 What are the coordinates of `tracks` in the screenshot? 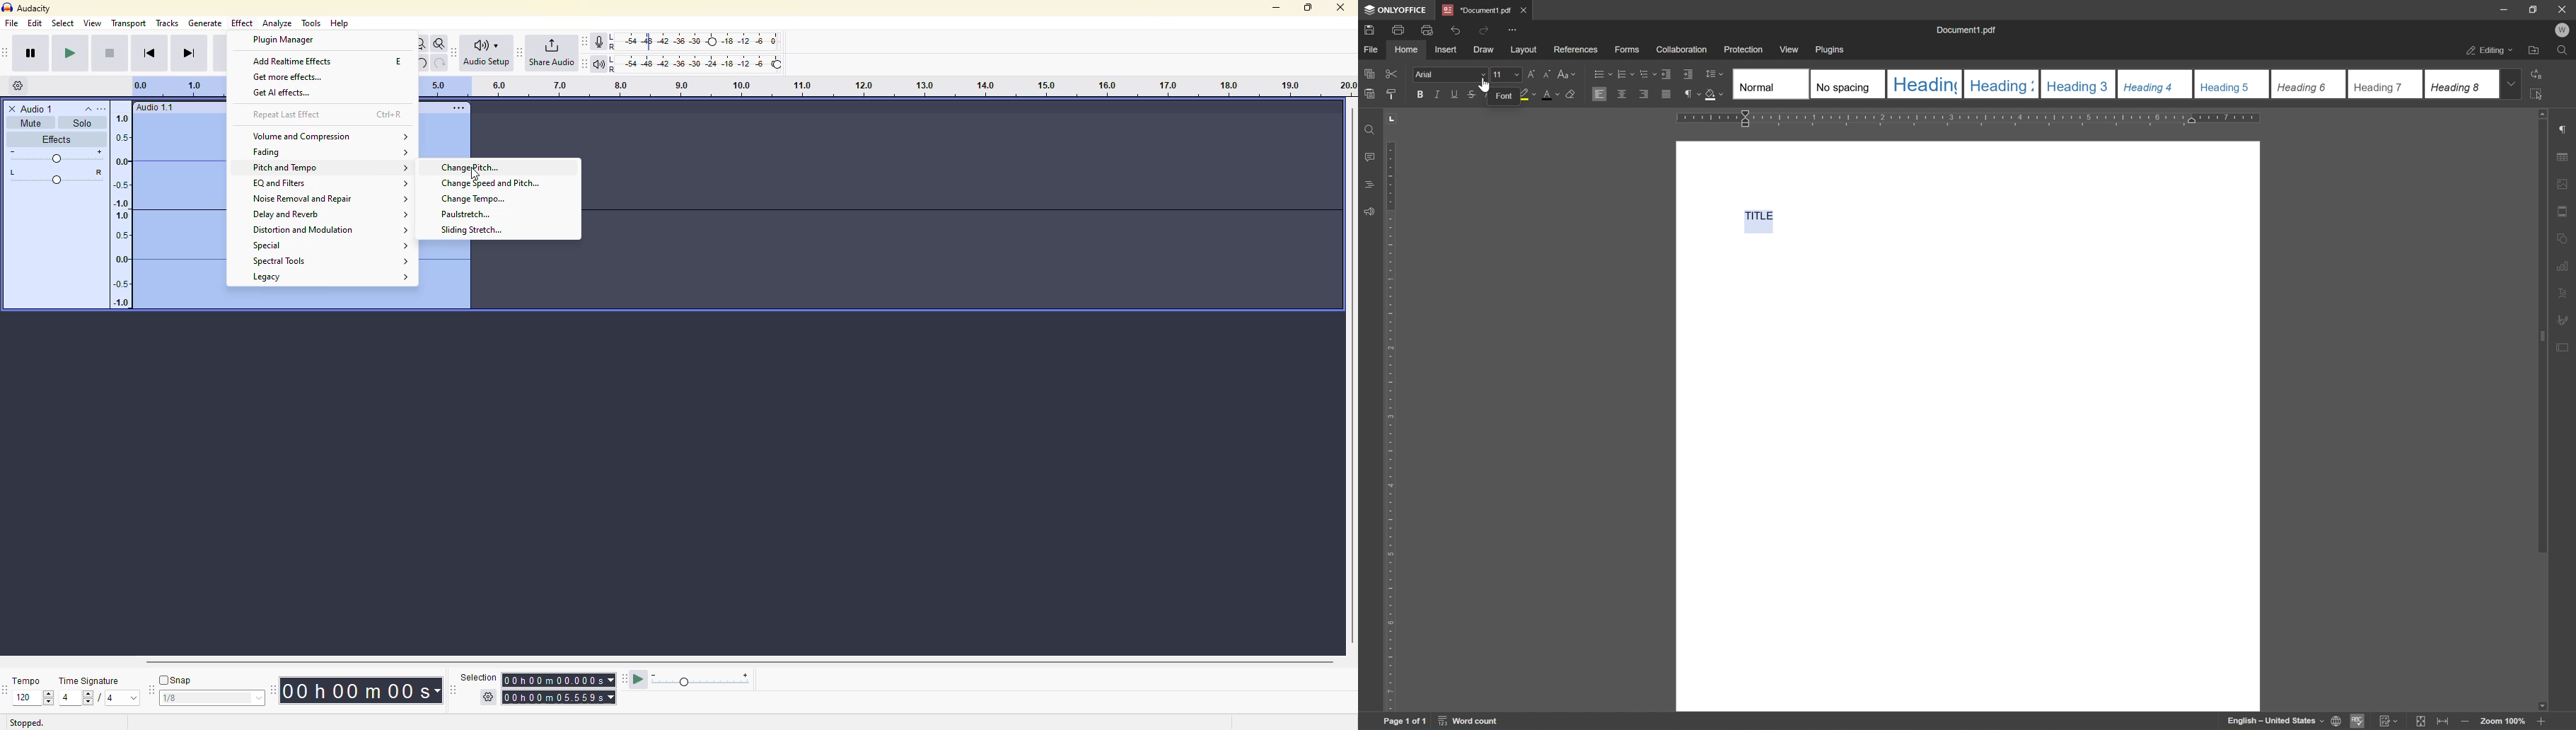 It's located at (168, 24).